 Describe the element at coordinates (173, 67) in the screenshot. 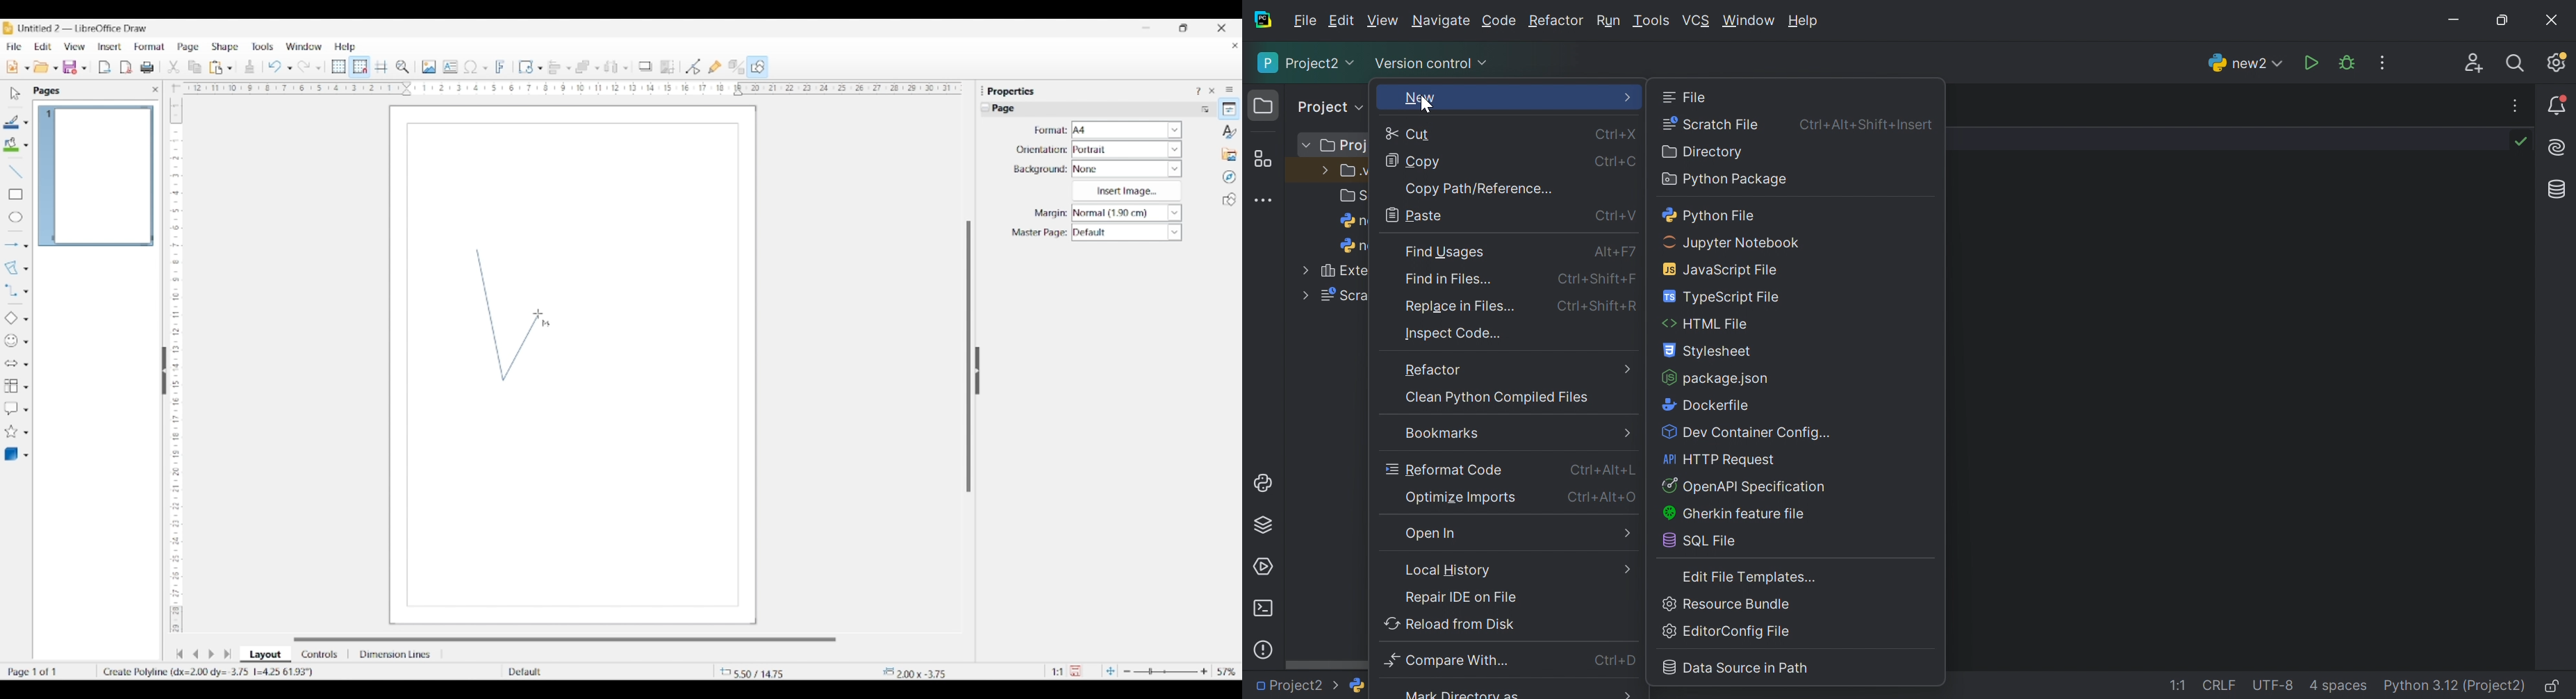

I see `Selected copy options` at that location.